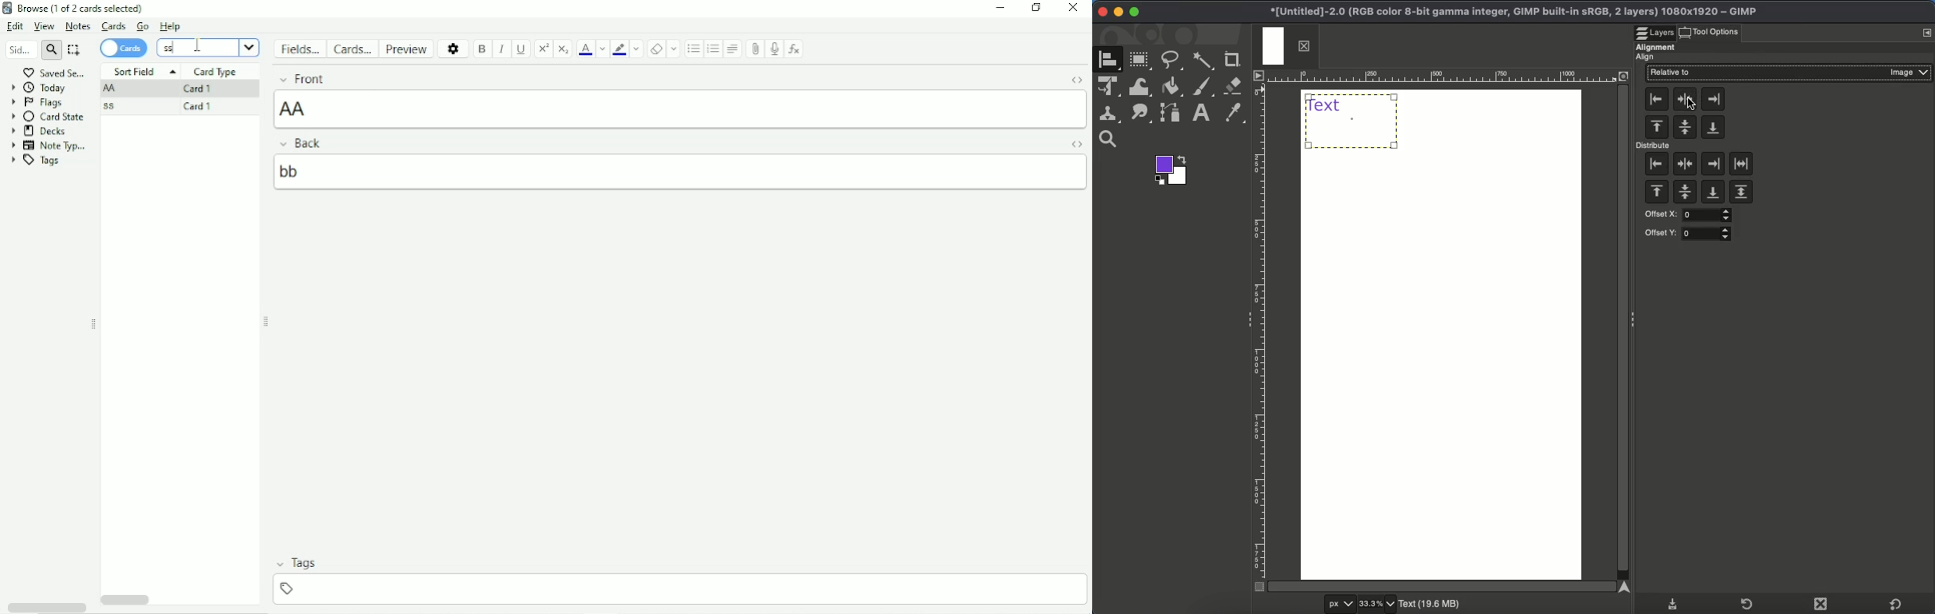 This screenshot has height=616, width=1960. I want to click on Card Type, so click(216, 71).